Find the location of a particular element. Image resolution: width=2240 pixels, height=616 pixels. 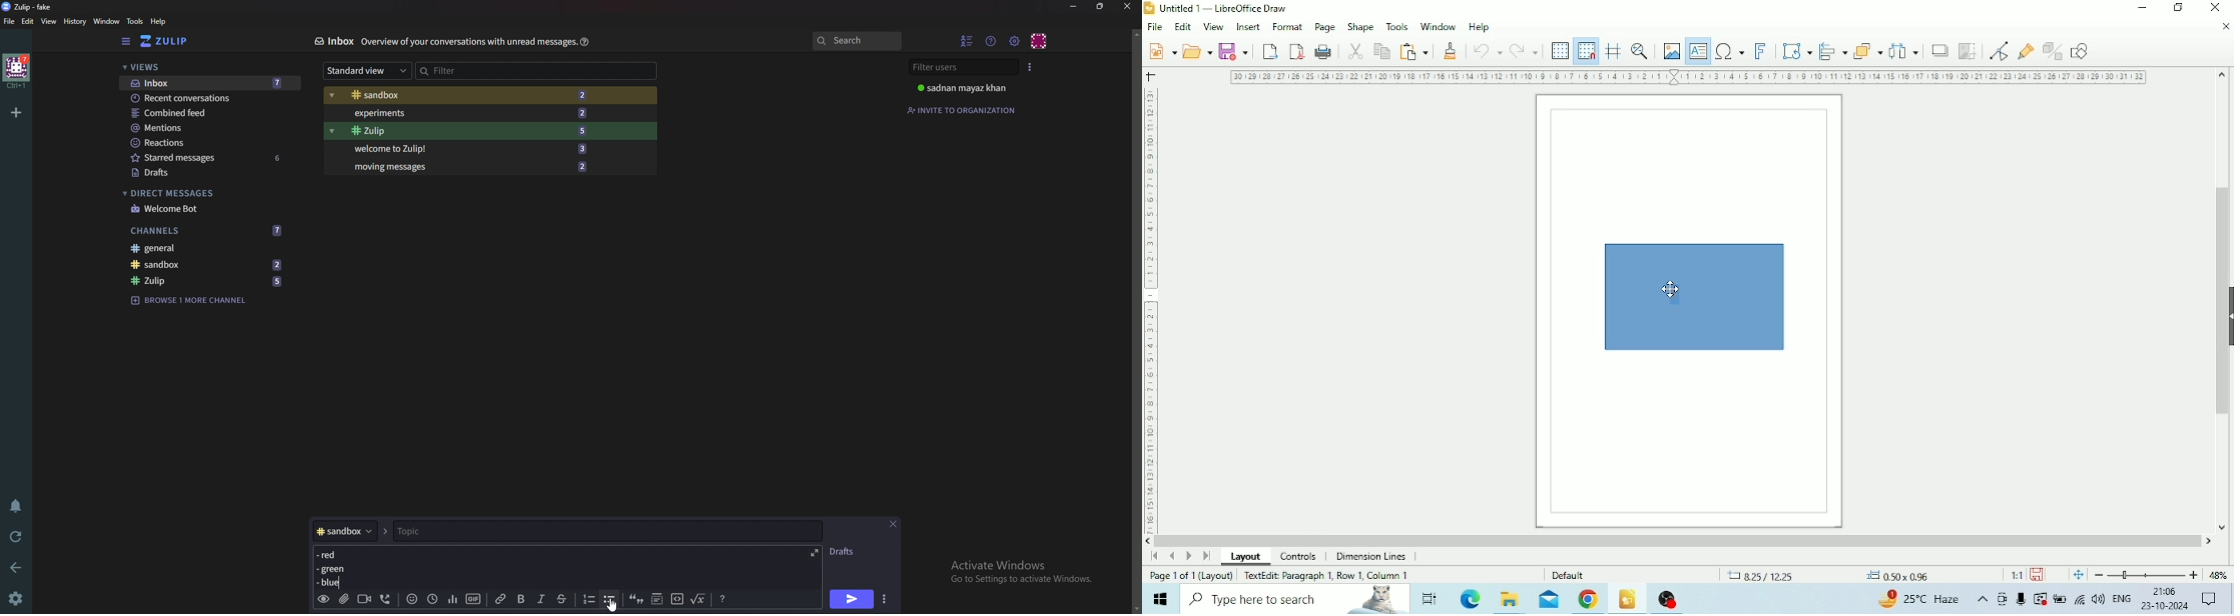

Strike through is located at coordinates (562, 599).